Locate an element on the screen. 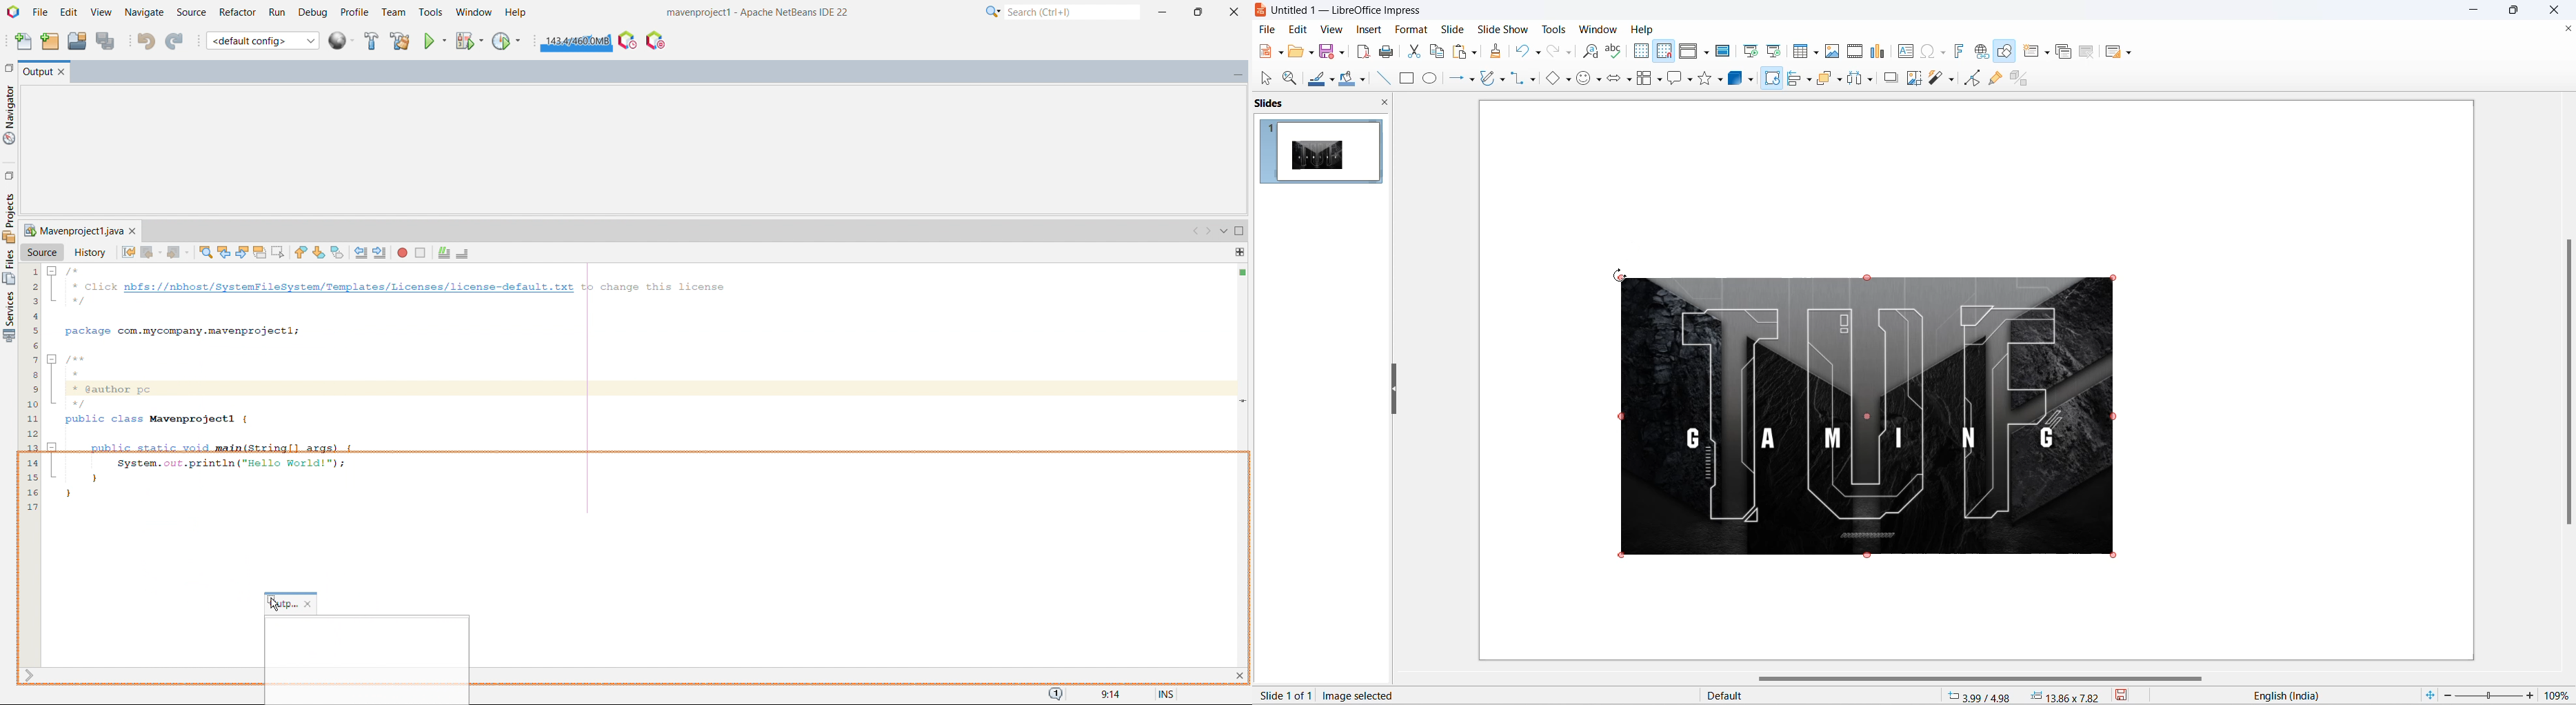  curve and polygons is located at coordinates (1502, 81).